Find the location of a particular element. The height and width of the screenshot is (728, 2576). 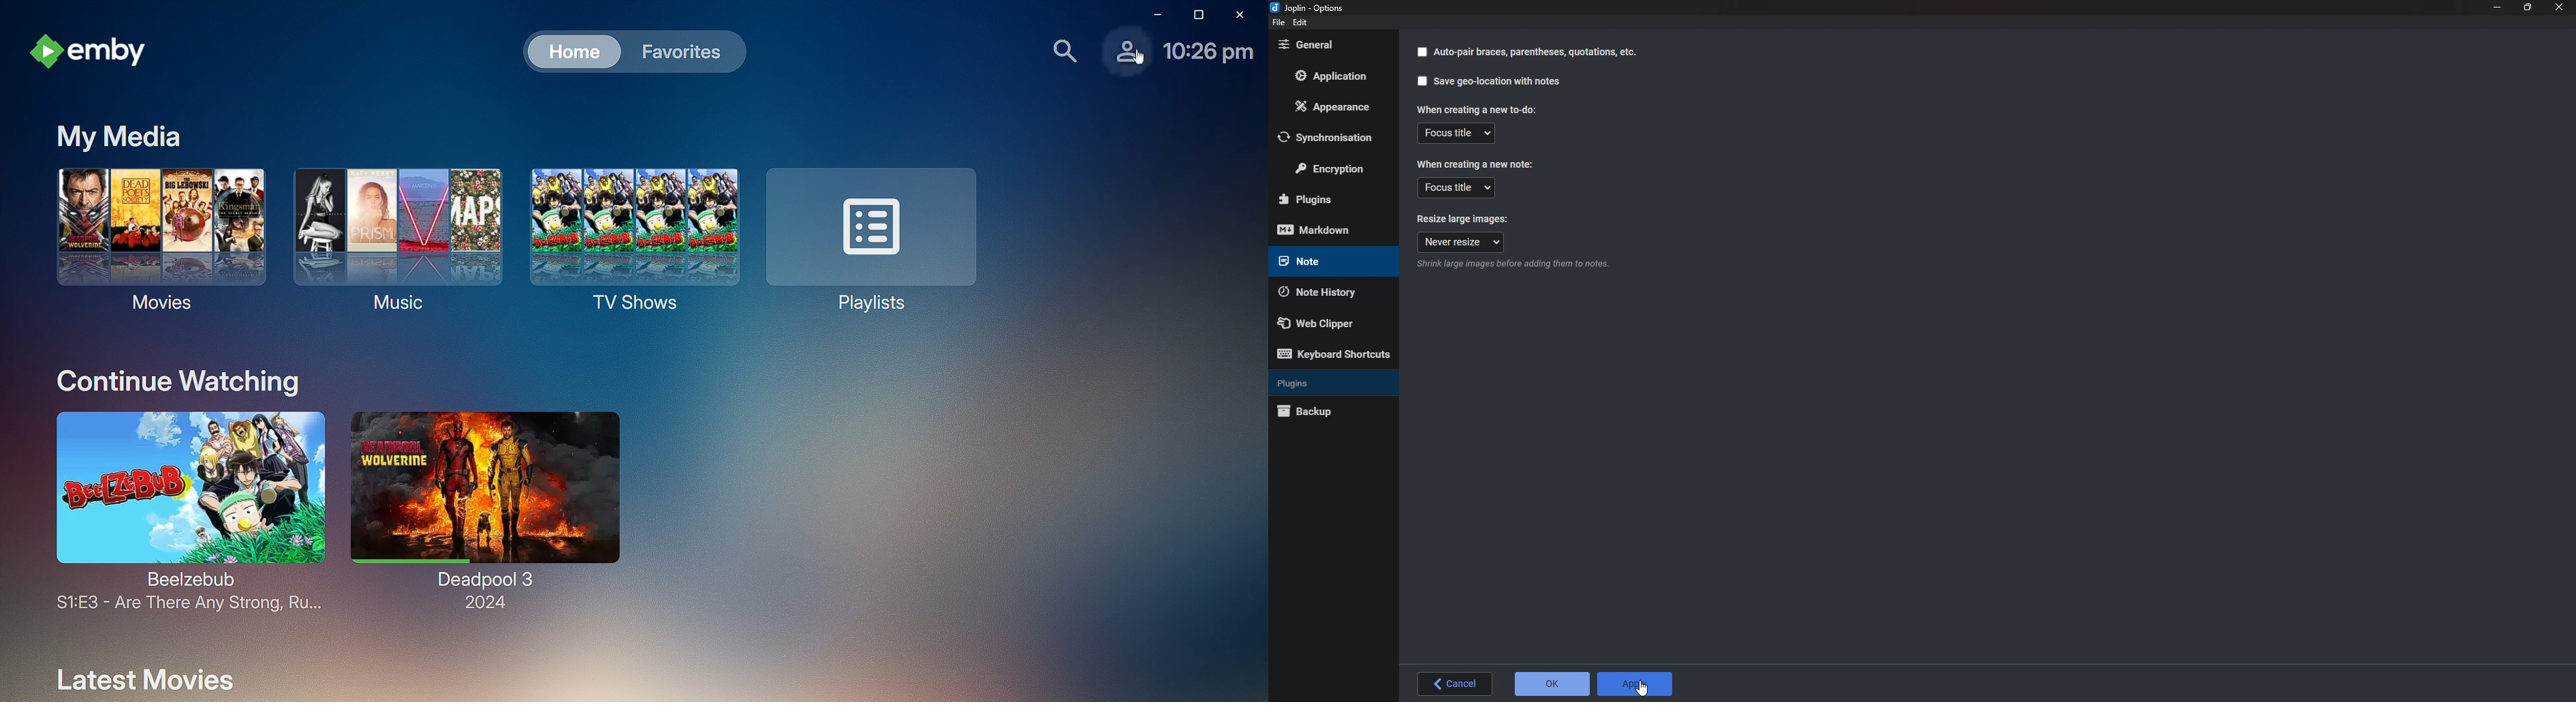

Resize large images is located at coordinates (1464, 219).